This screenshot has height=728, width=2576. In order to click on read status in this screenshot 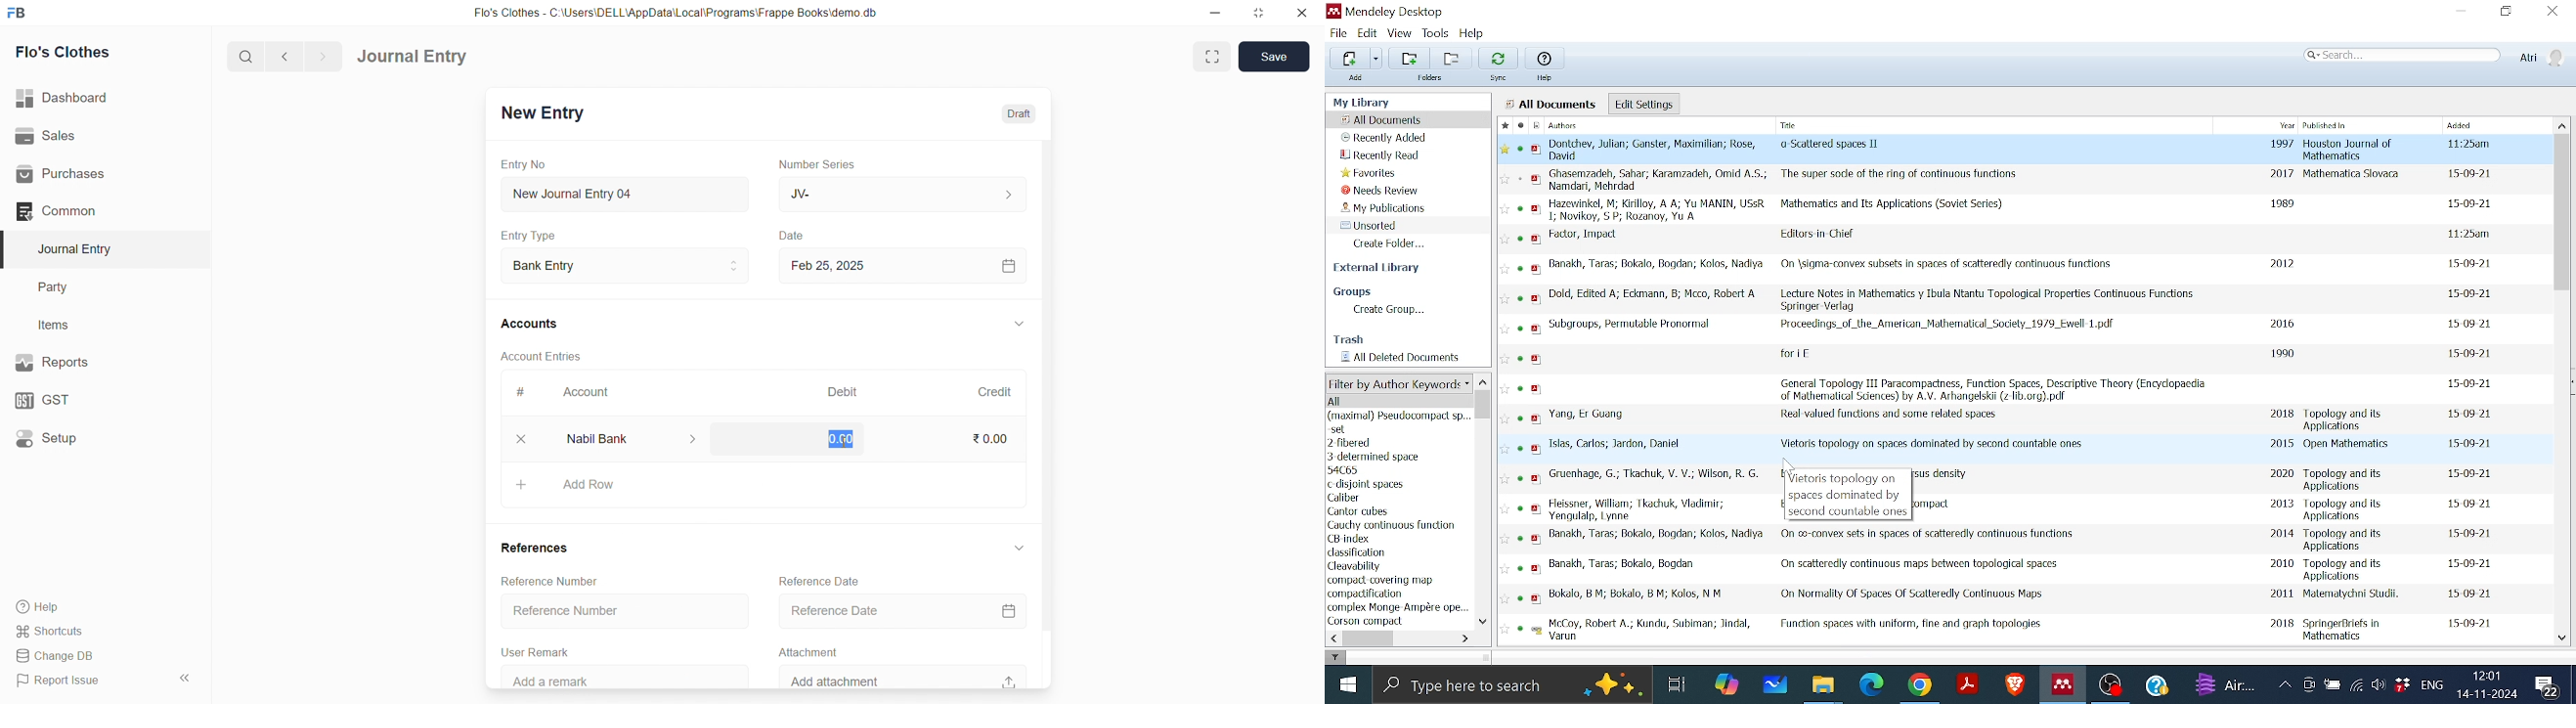, I will do `click(1522, 420)`.